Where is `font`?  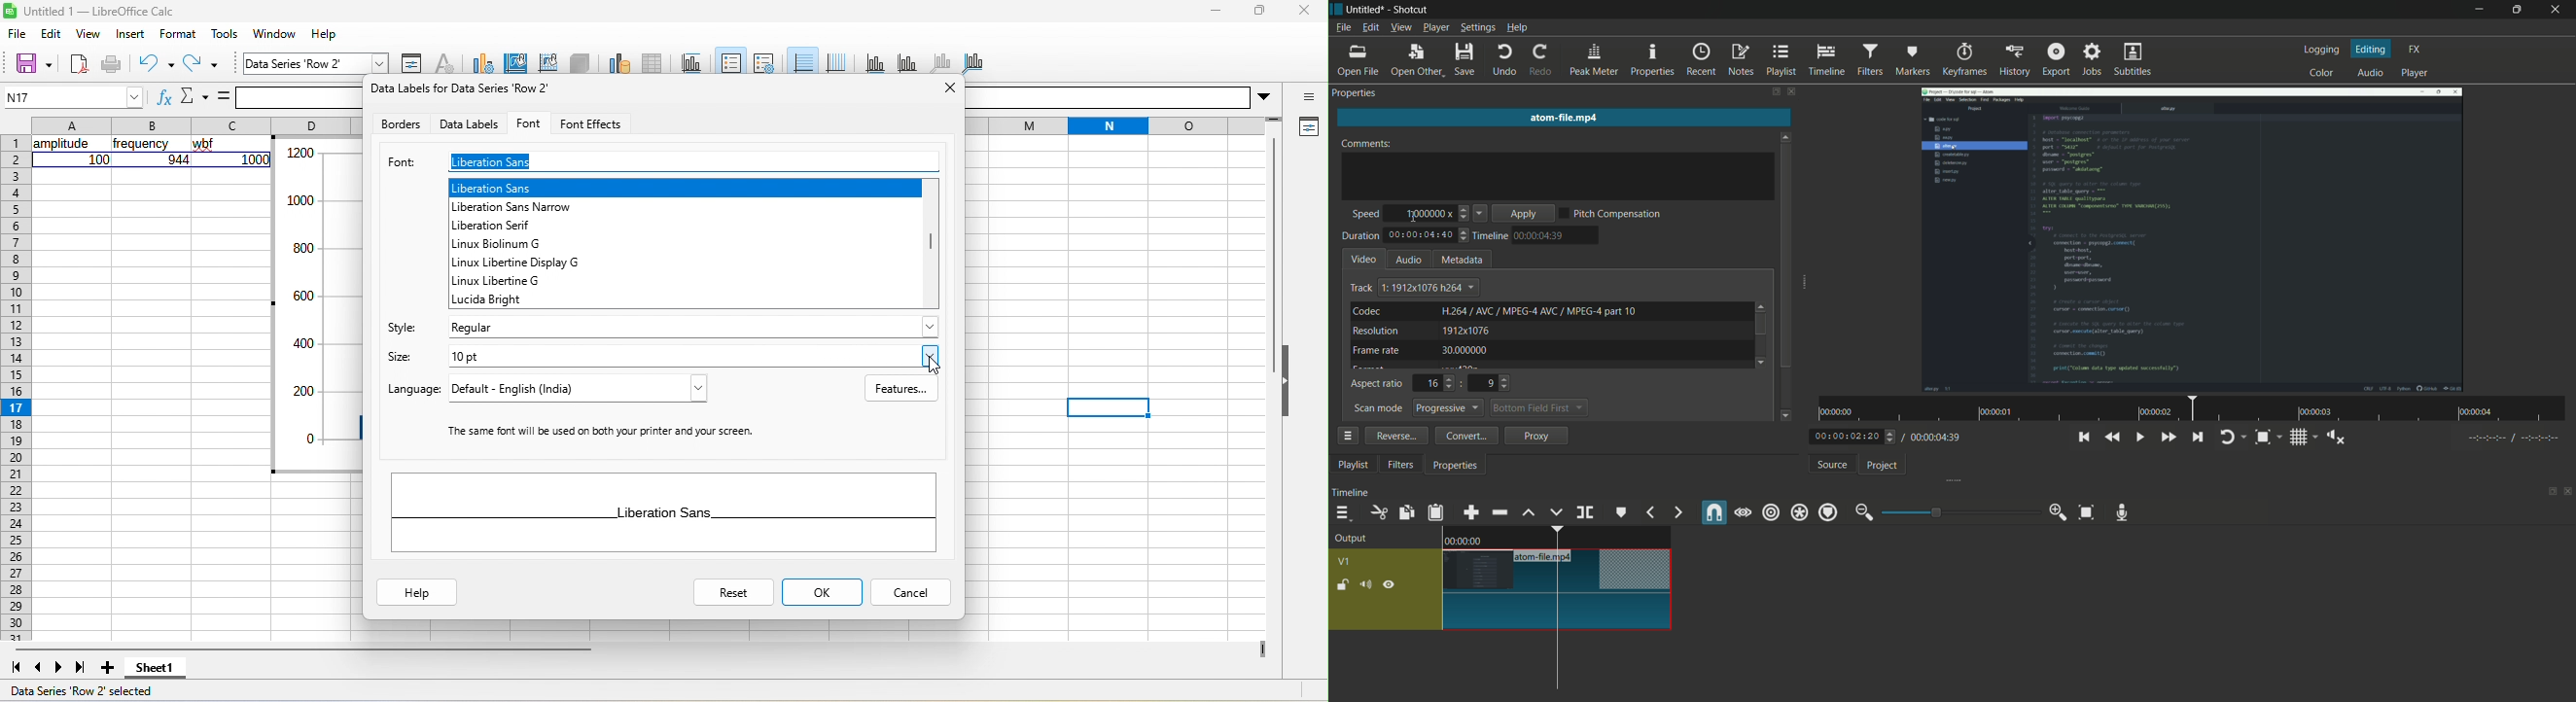
font is located at coordinates (401, 163).